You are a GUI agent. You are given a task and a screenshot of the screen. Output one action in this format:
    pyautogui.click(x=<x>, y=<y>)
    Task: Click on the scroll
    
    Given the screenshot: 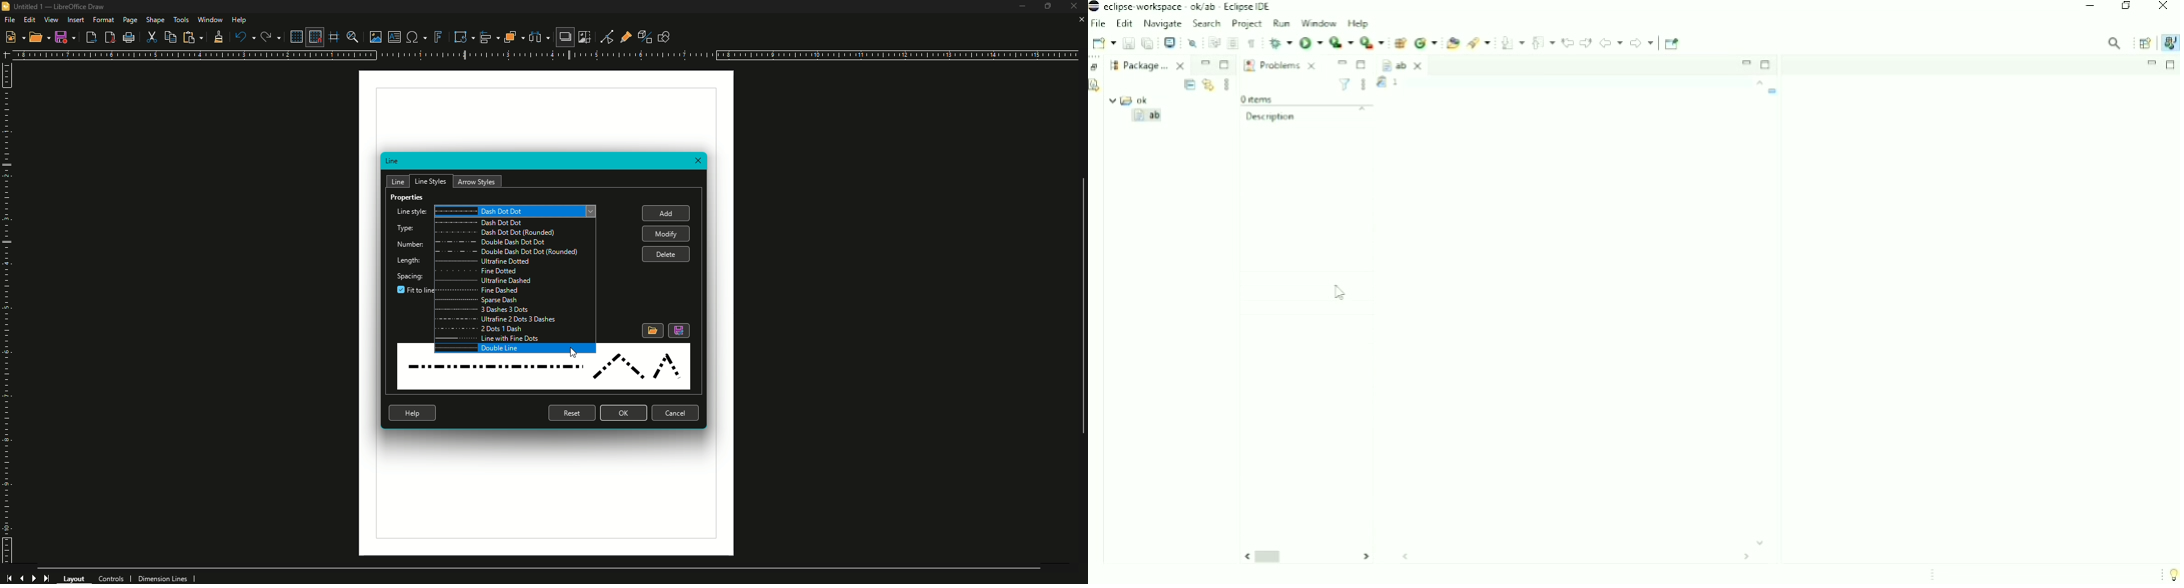 What is the action you would take?
    pyautogui.click(x=1078, y=315)
    